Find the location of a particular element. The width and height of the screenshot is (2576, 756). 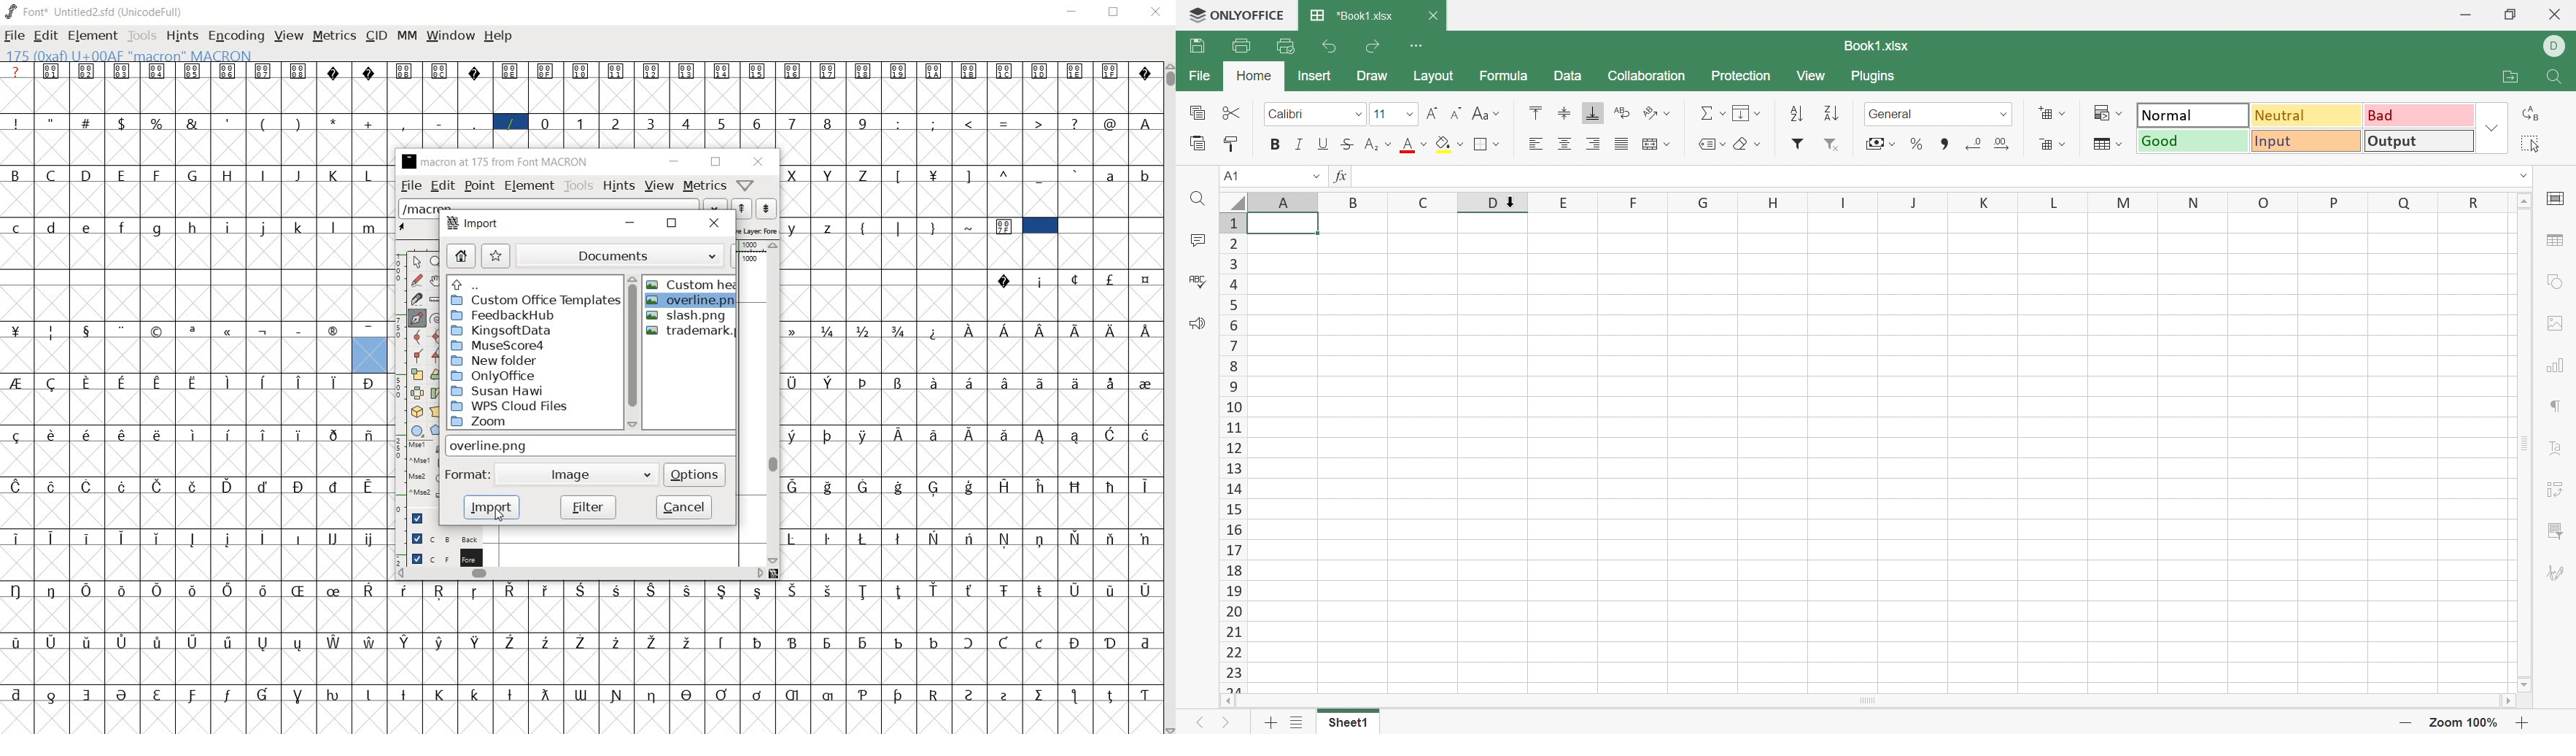

element is located at coordinates (94, 36).